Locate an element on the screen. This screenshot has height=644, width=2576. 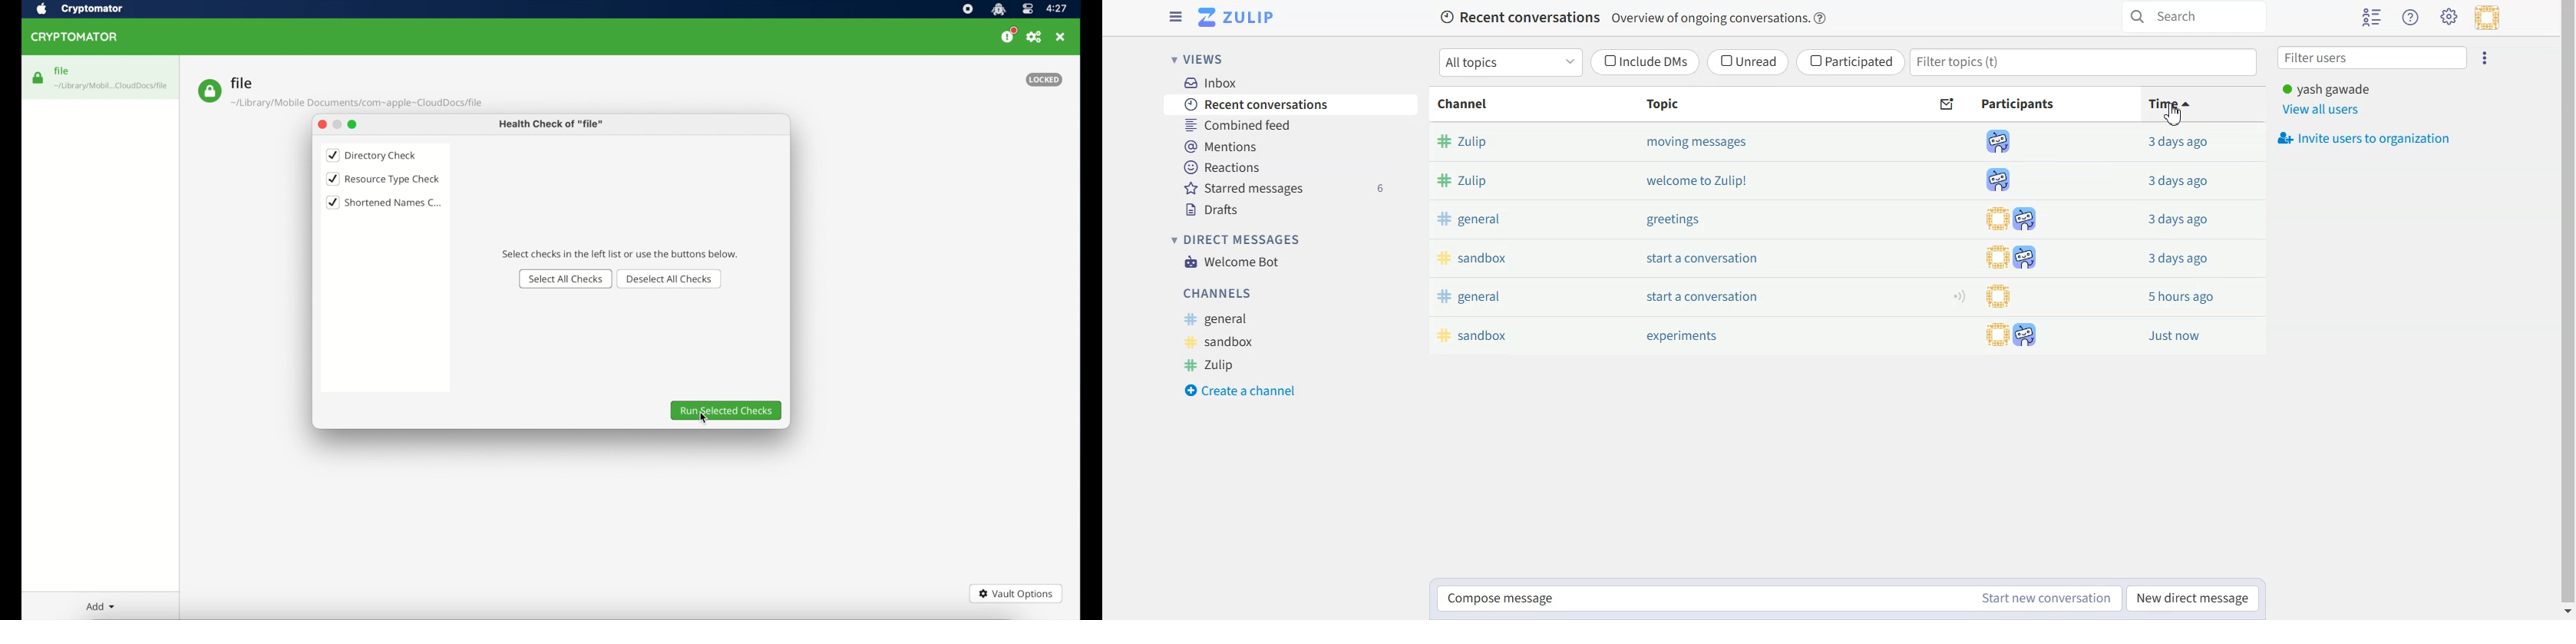
Recent Conversations is located at coordinates (1291, 104).